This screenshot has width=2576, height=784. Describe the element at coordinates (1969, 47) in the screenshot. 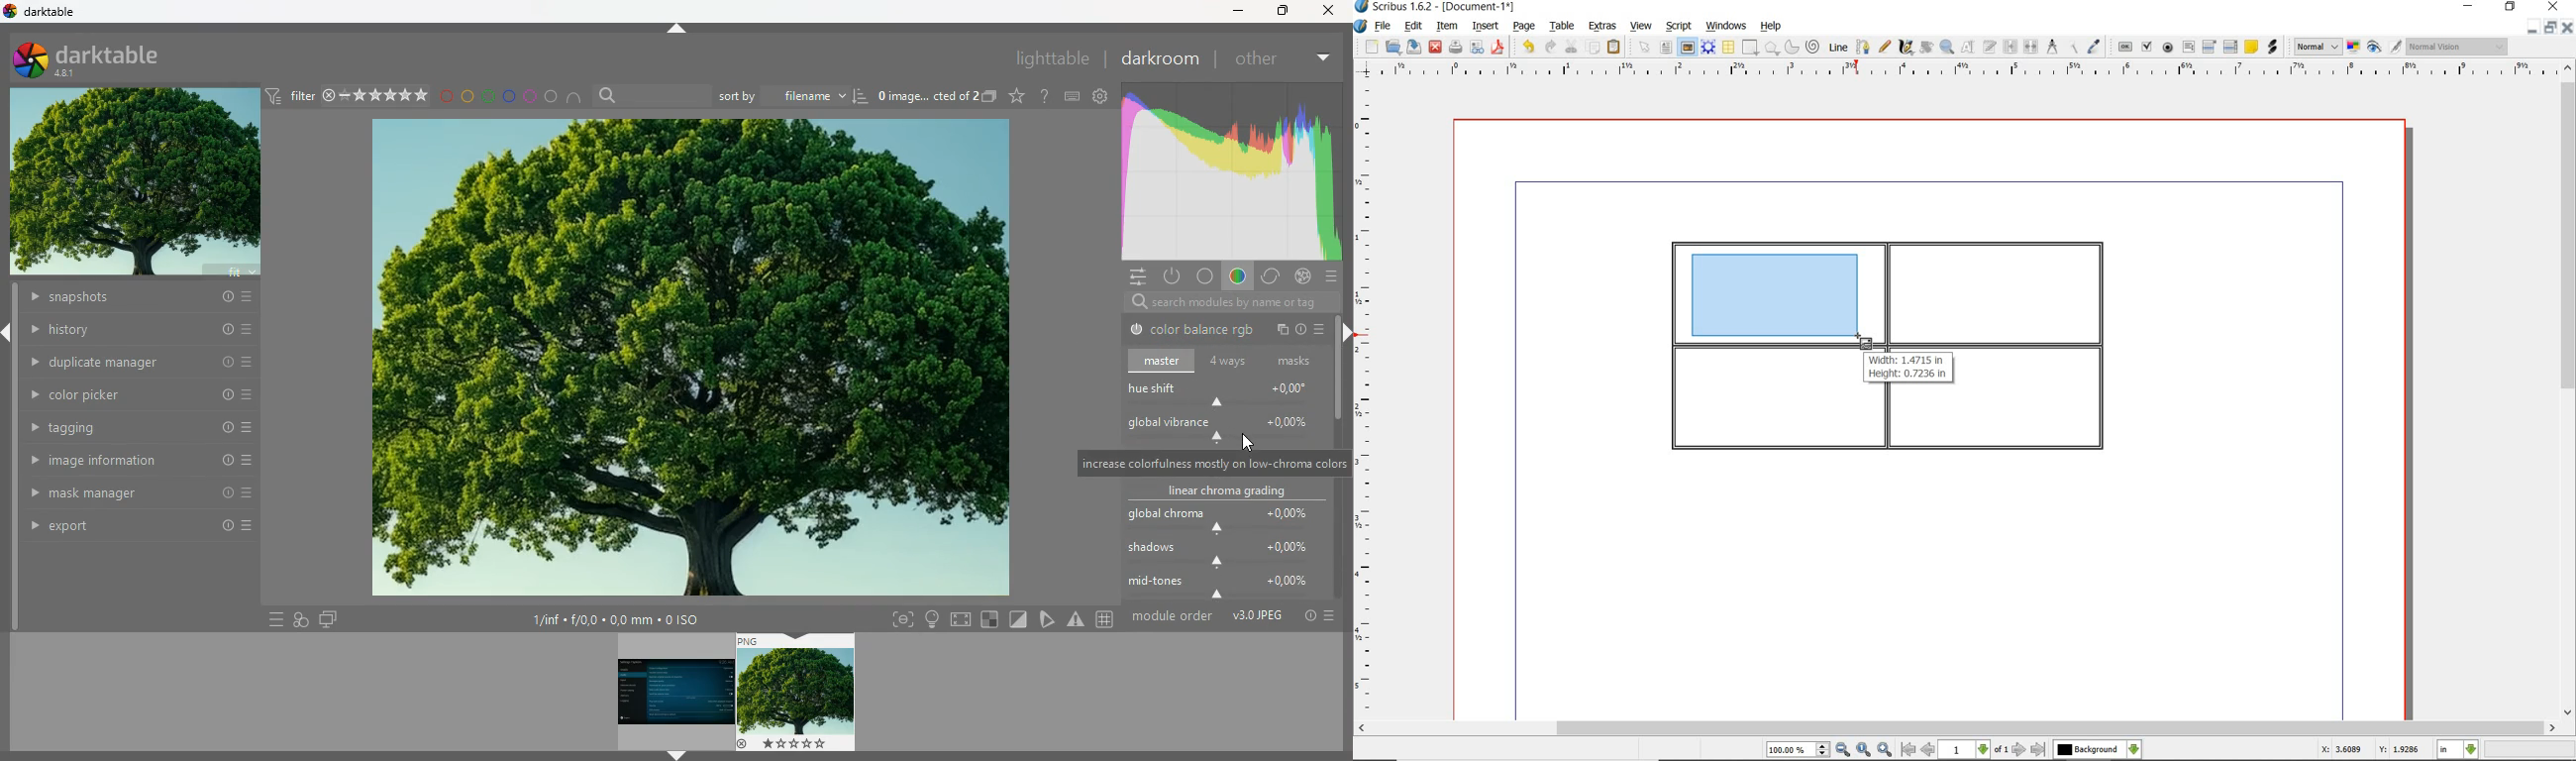

I see `edit contents of frame` at that location.